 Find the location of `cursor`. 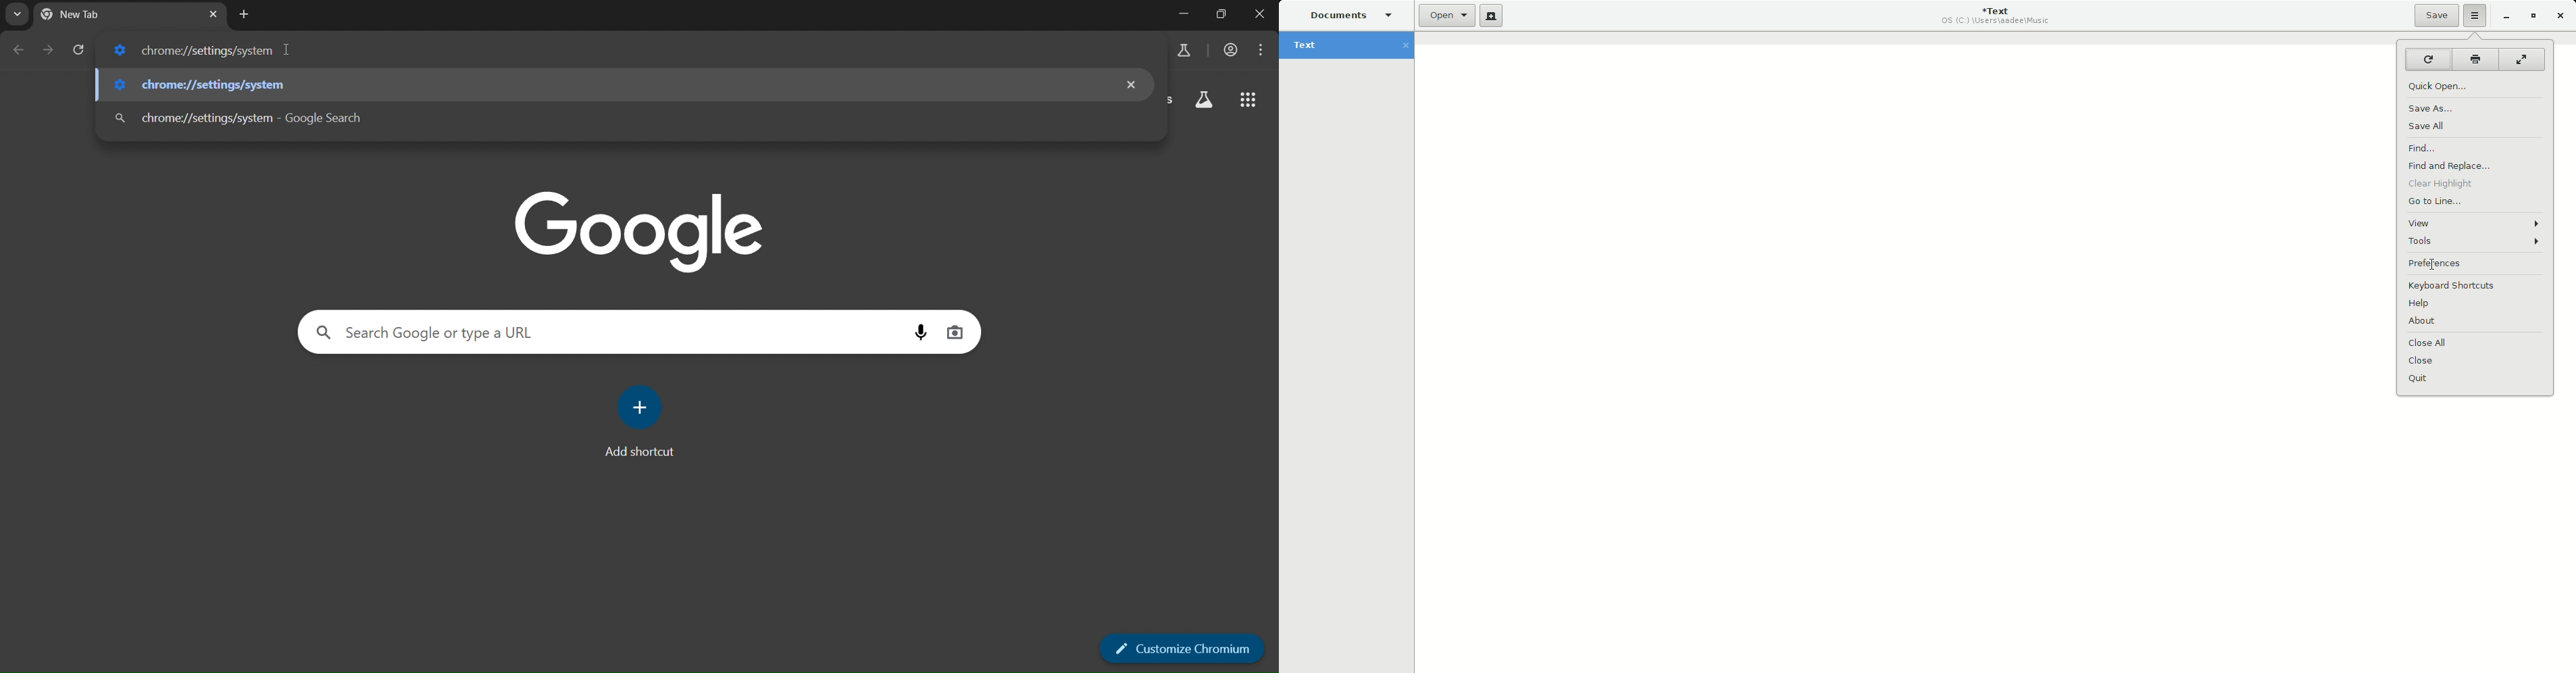

cursor is located at coordinates (2431, 266).